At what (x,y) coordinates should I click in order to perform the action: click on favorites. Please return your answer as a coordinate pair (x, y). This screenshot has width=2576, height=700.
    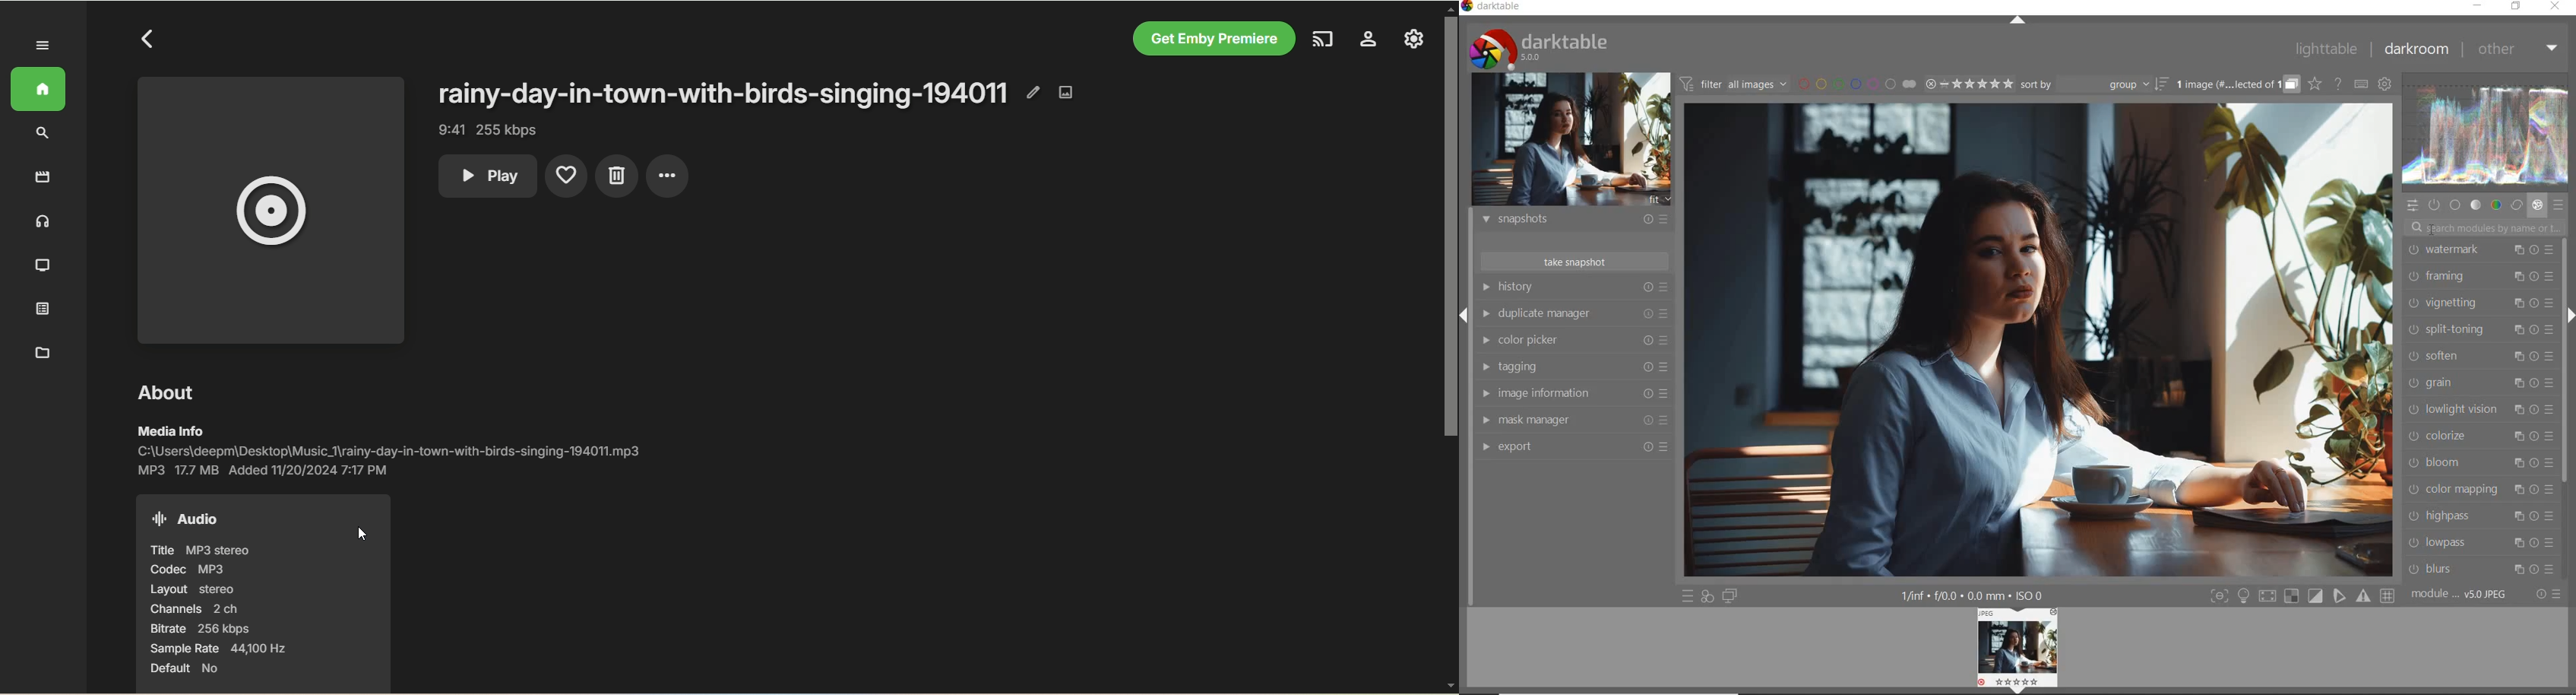
    Looking at the image, I should click on (566, 175).